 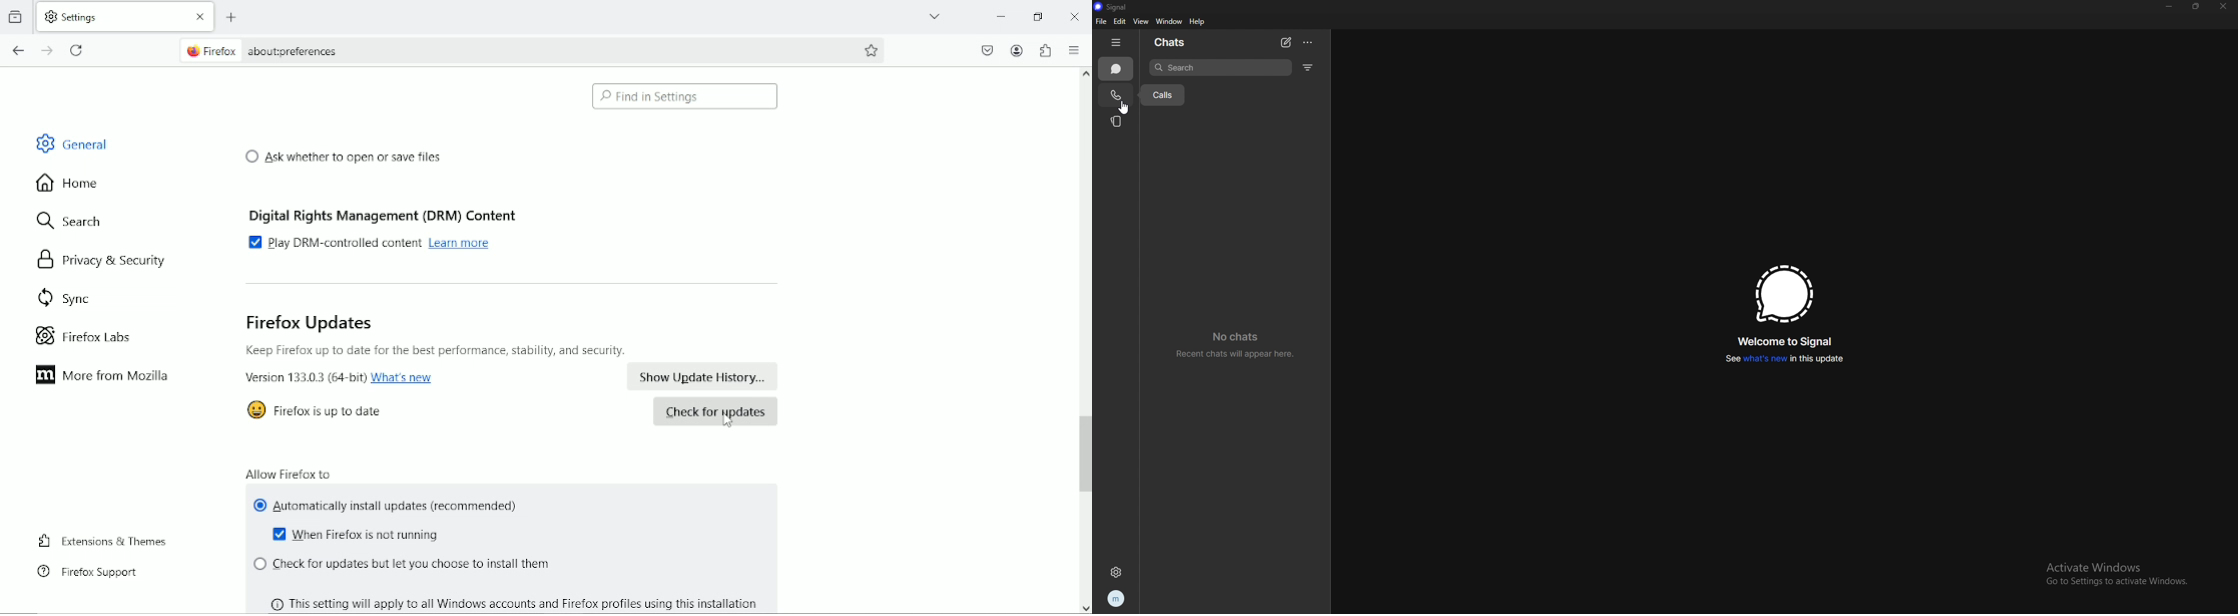 What do you see at coordinates (2196, 7) in the screenshot?
I see `resize` at bounding box center [2196, 7].